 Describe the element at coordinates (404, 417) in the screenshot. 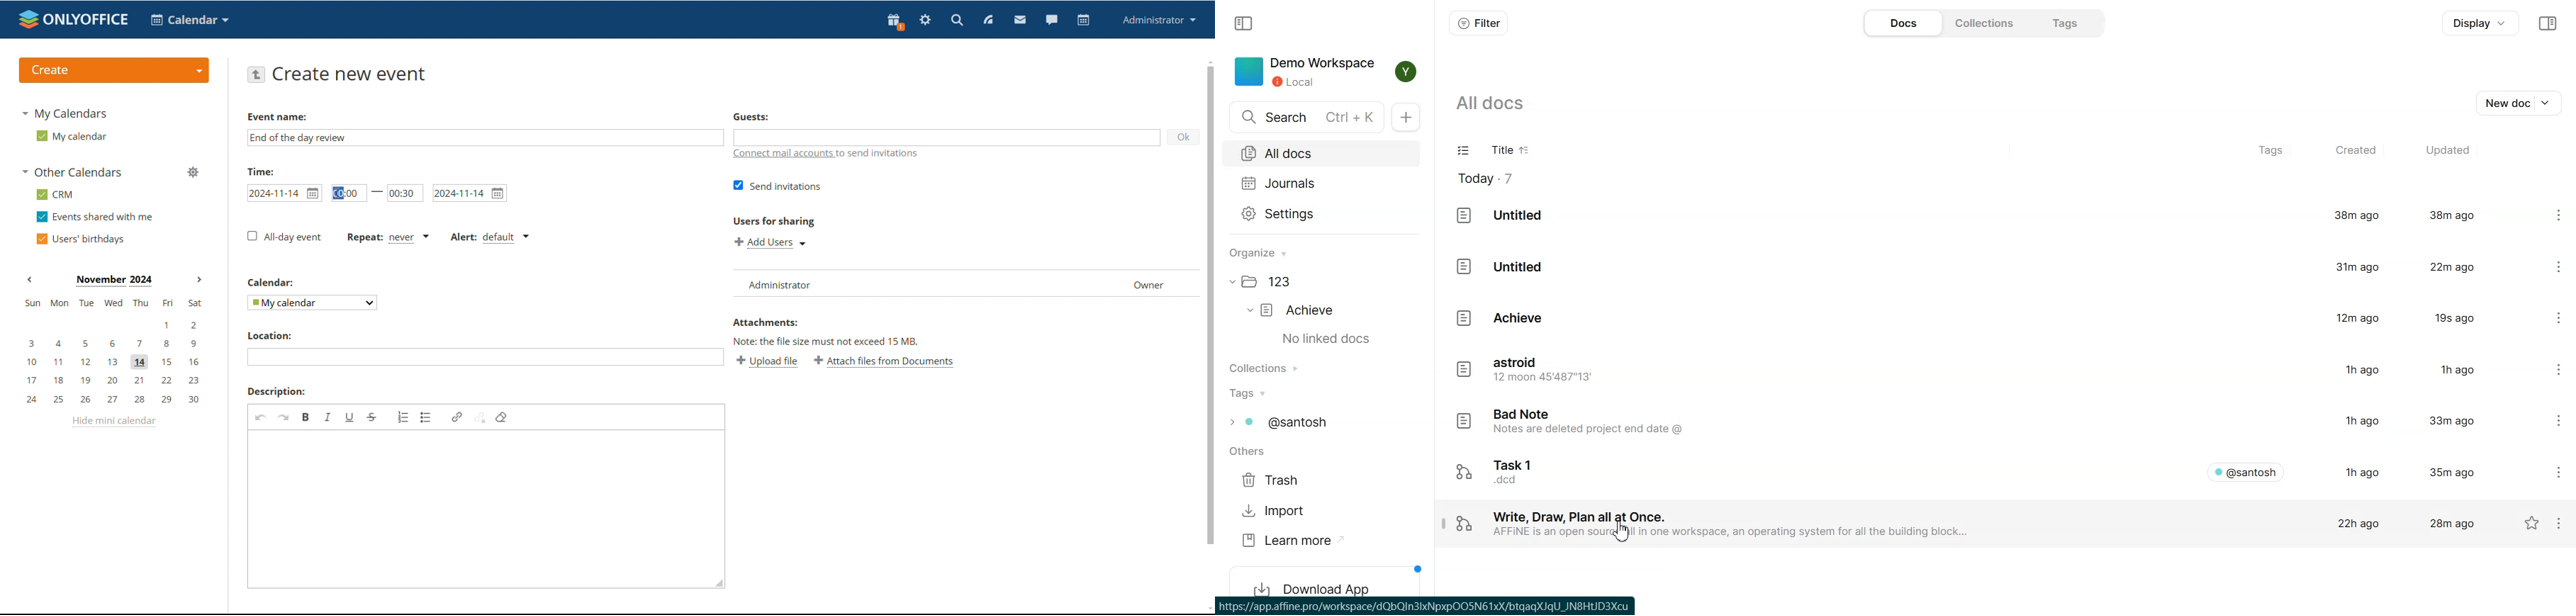

I see `insert/remove numbered list` at that location.